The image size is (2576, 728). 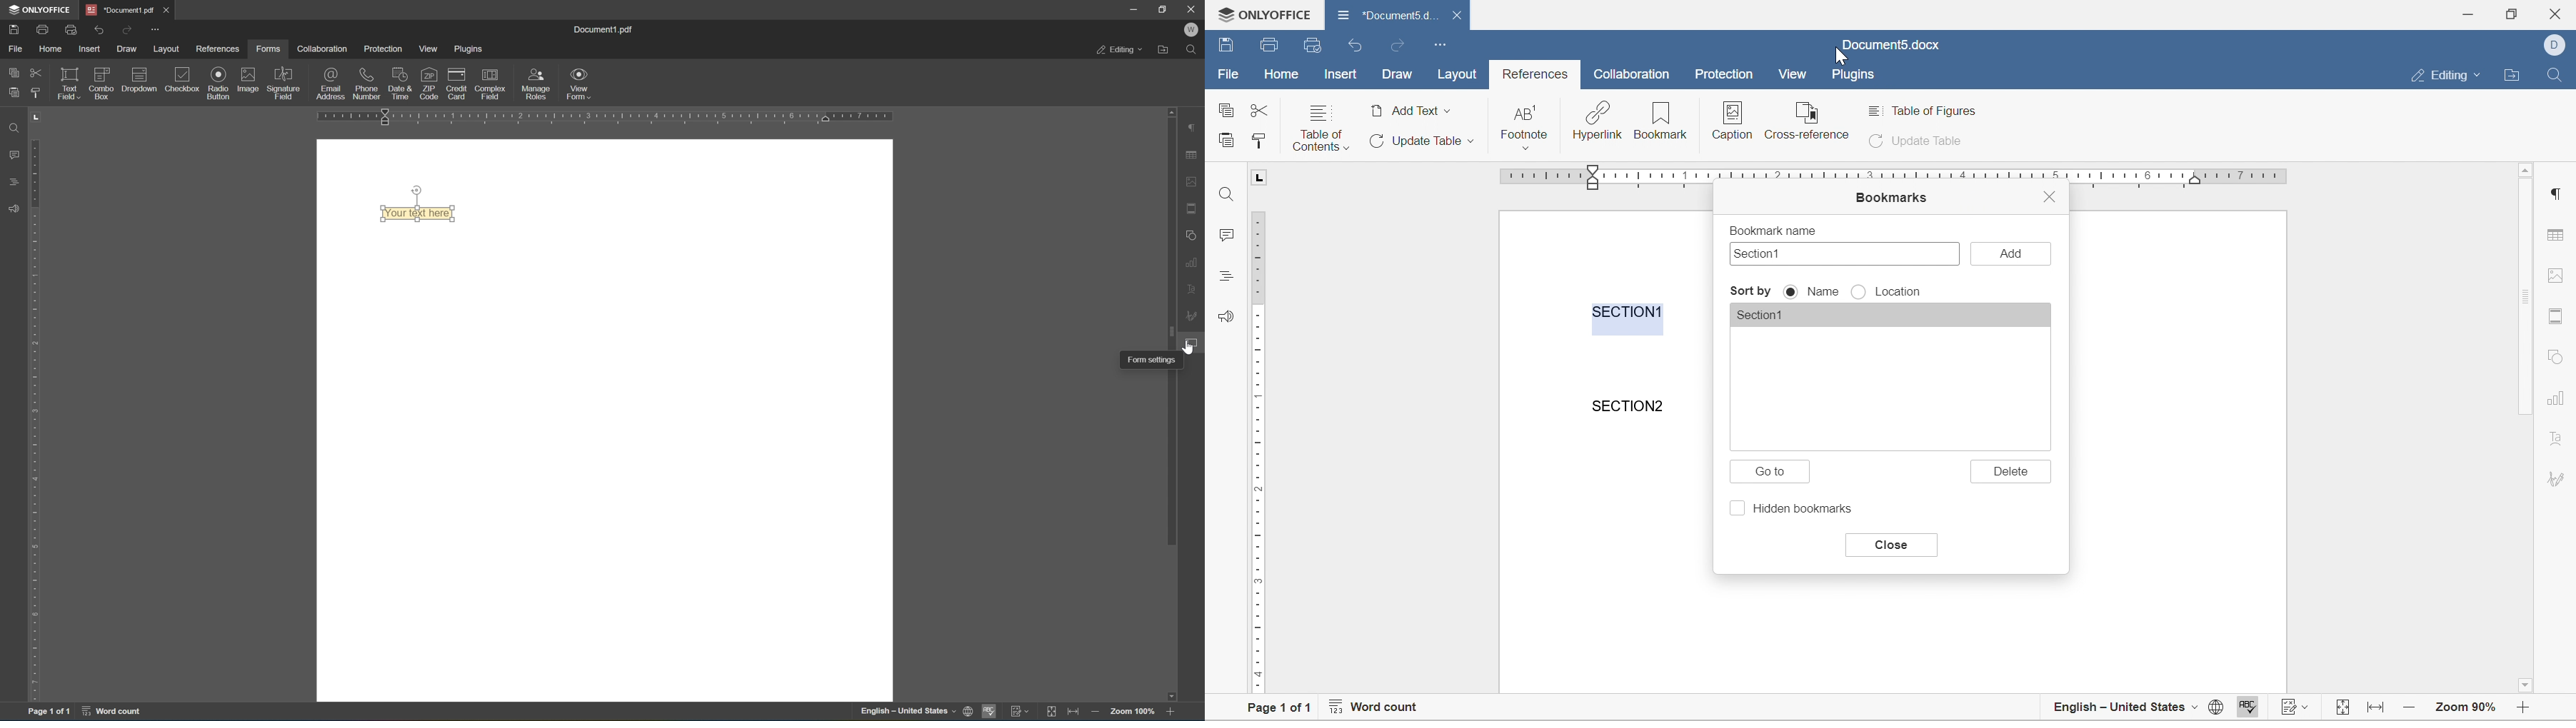 I want to click on document name, so click(x=1386, y=14).